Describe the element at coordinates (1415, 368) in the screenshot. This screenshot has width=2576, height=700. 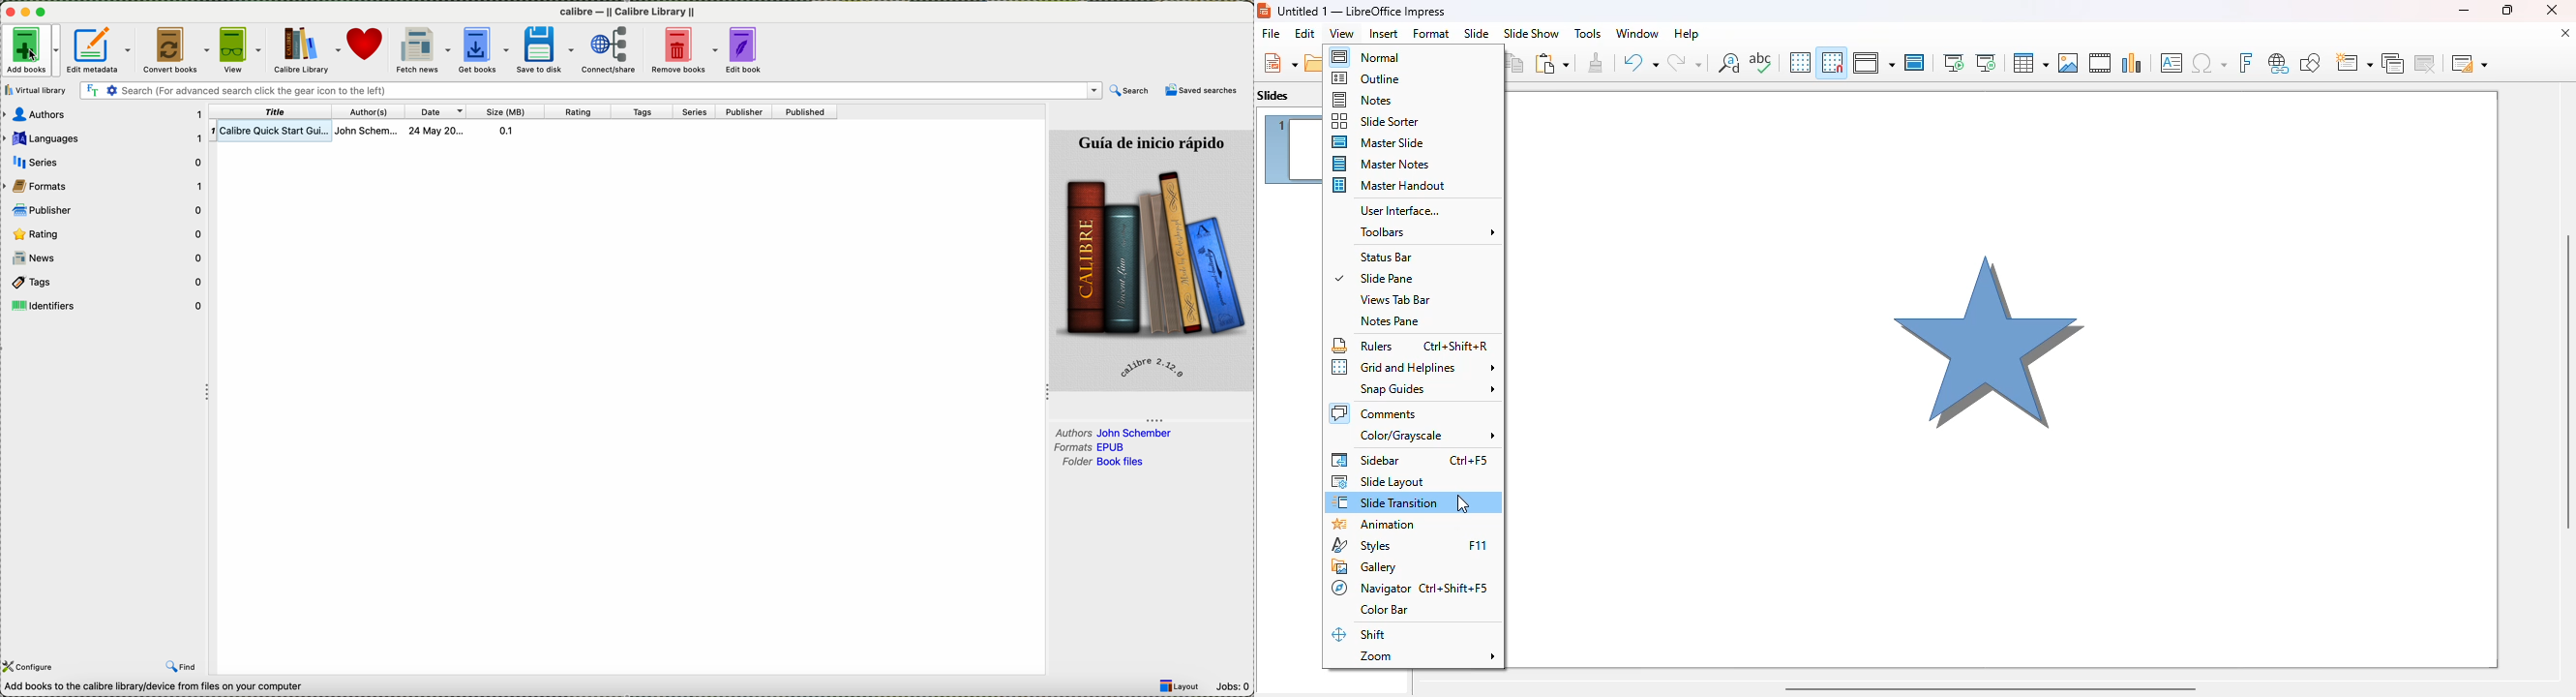
I see `grid and helplines` at that location.